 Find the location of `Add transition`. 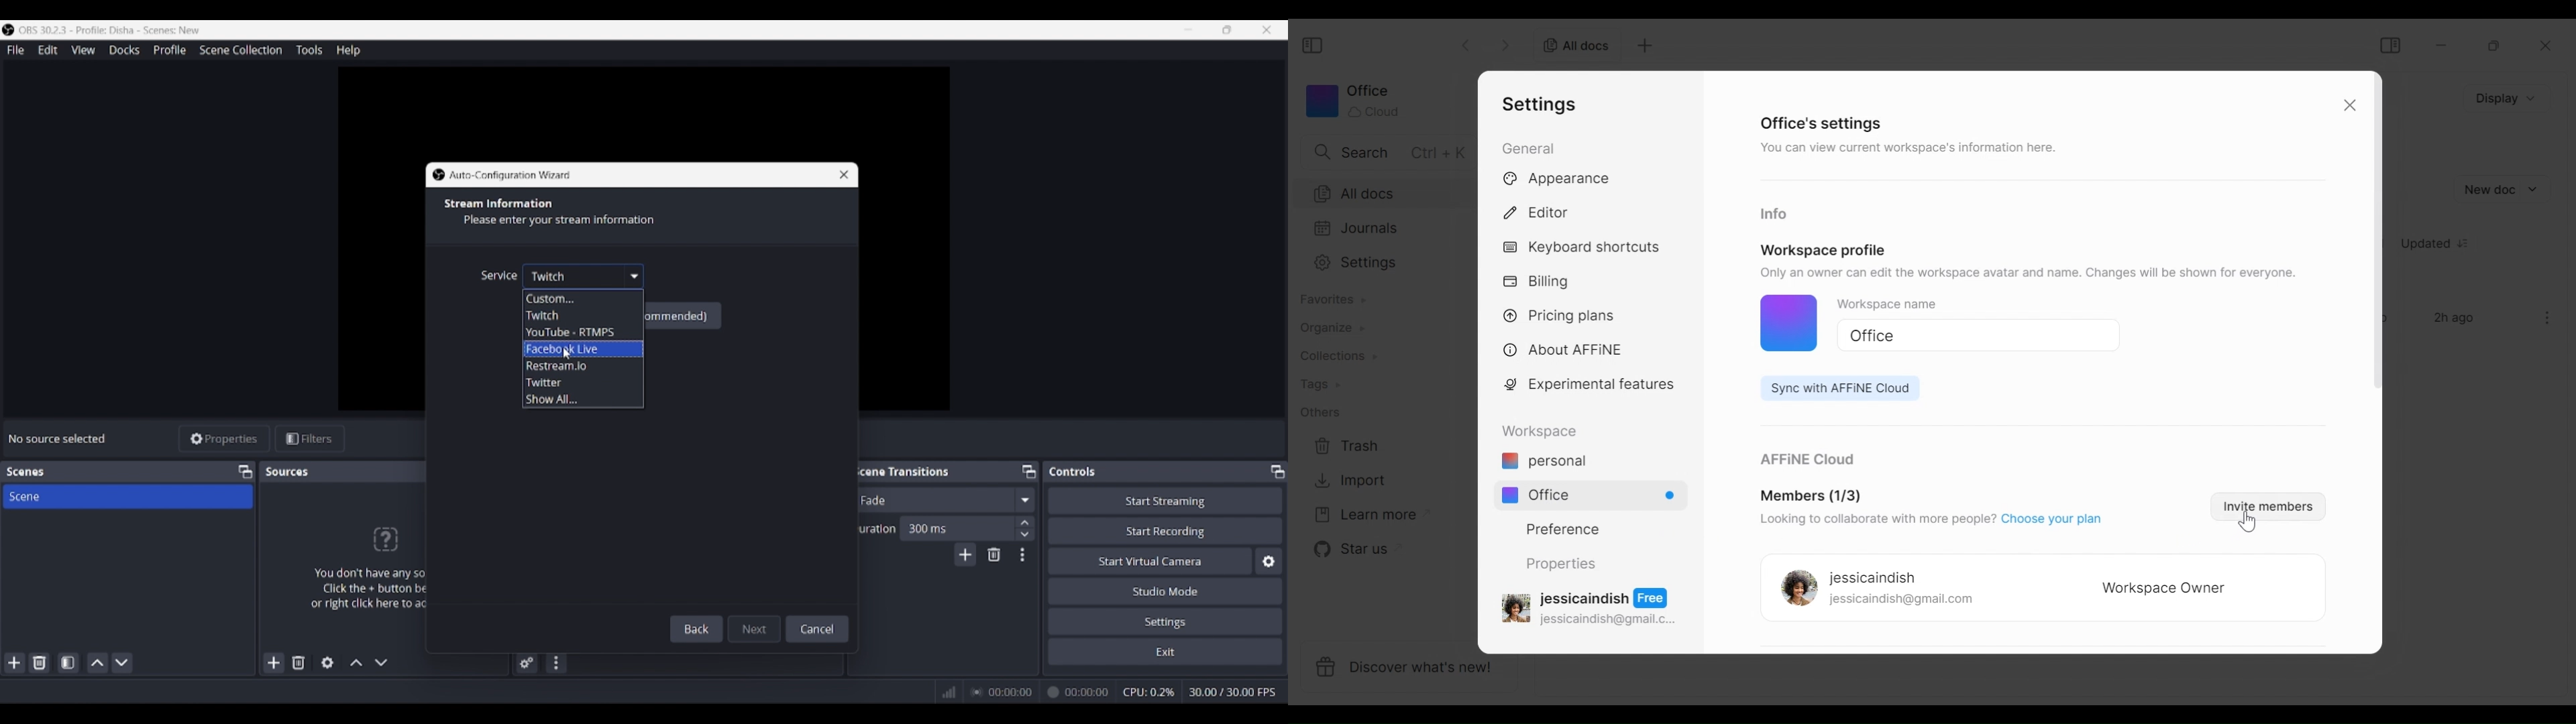

Add transition is located at coordinates (965, 554).